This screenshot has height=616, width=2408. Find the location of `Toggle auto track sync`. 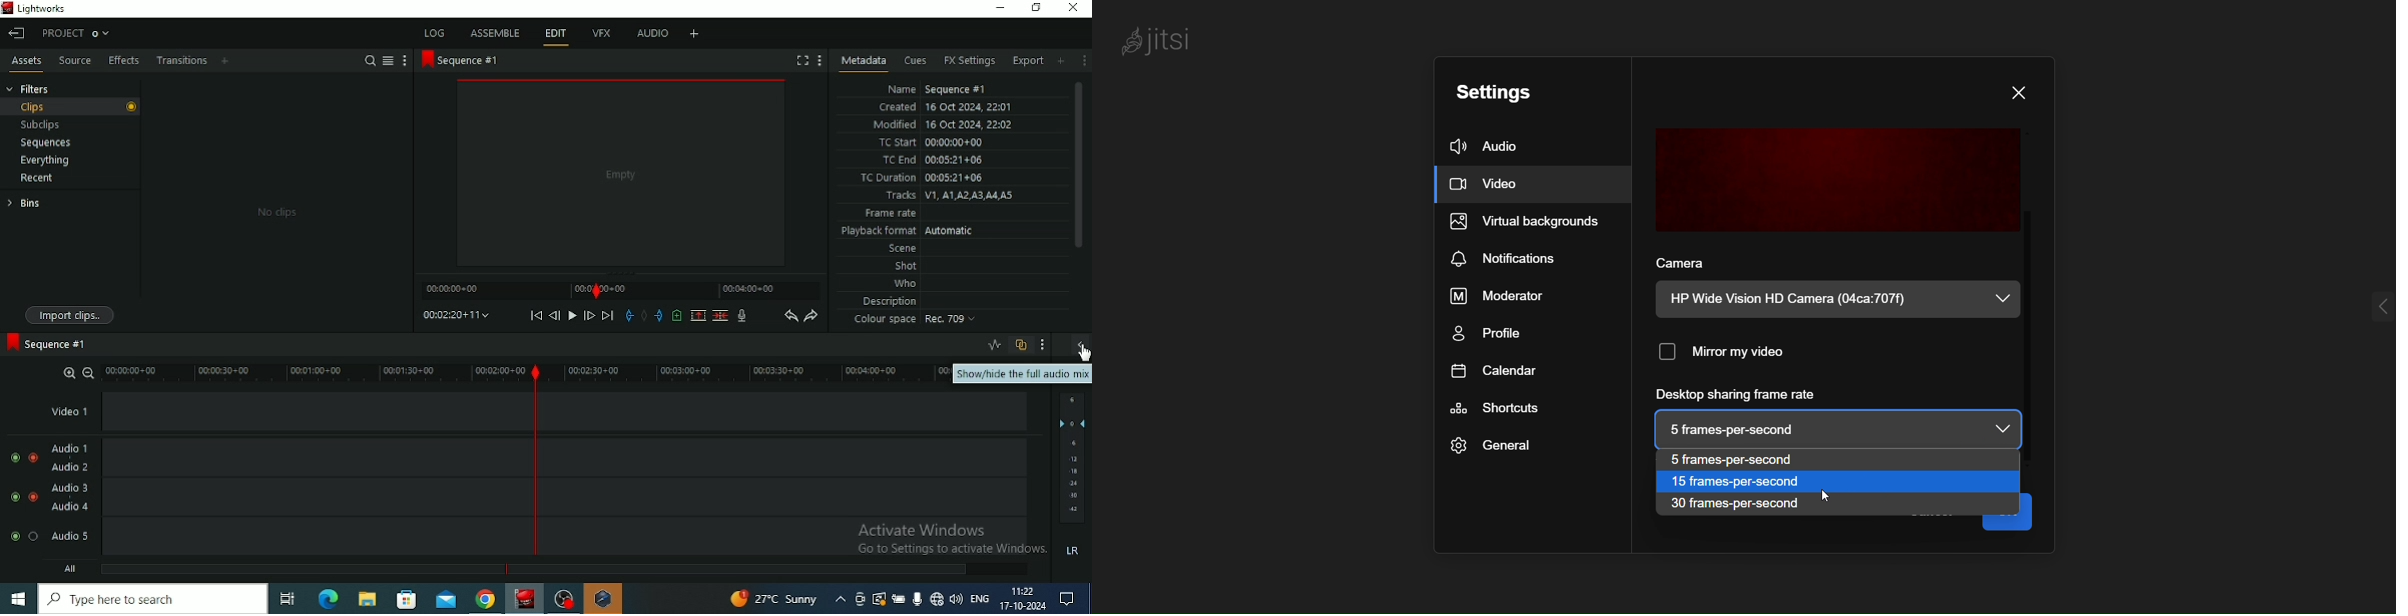

Toggle auto track sync is located at coordinates (1020, 345).